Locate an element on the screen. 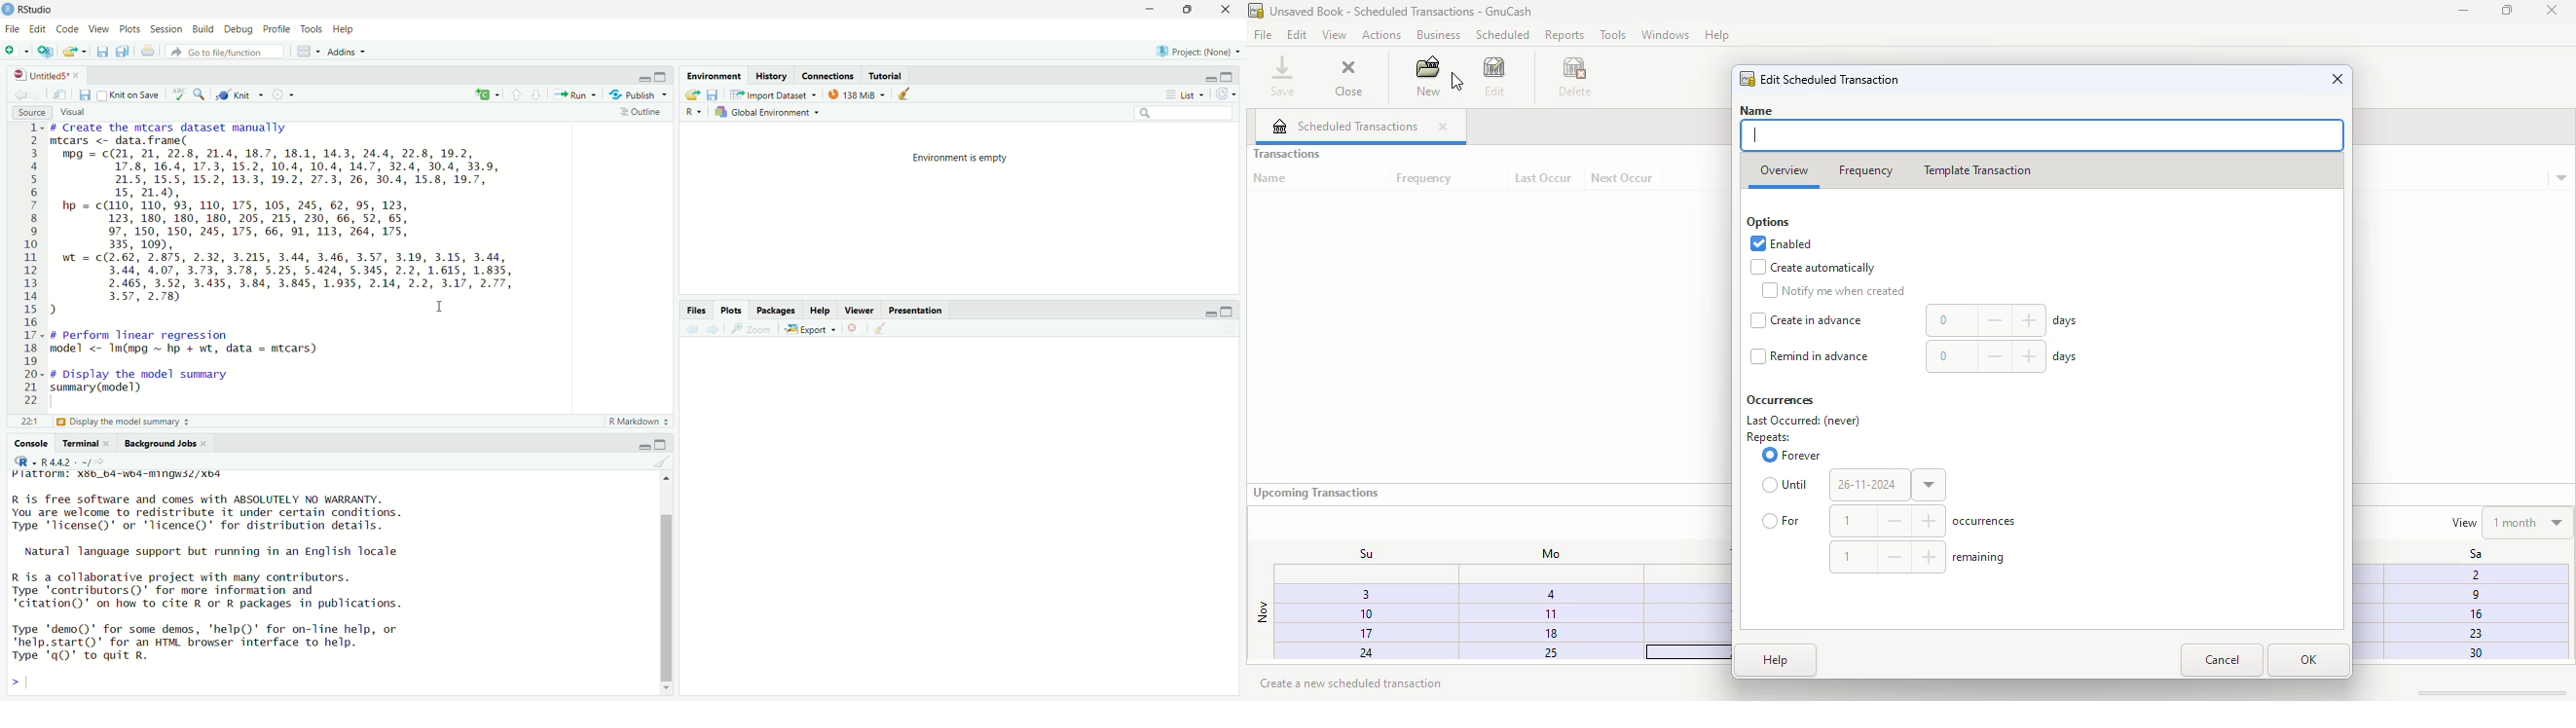 The height and width of the screenshot is (728, 2576). edit is located at coordinates (1495, 76).